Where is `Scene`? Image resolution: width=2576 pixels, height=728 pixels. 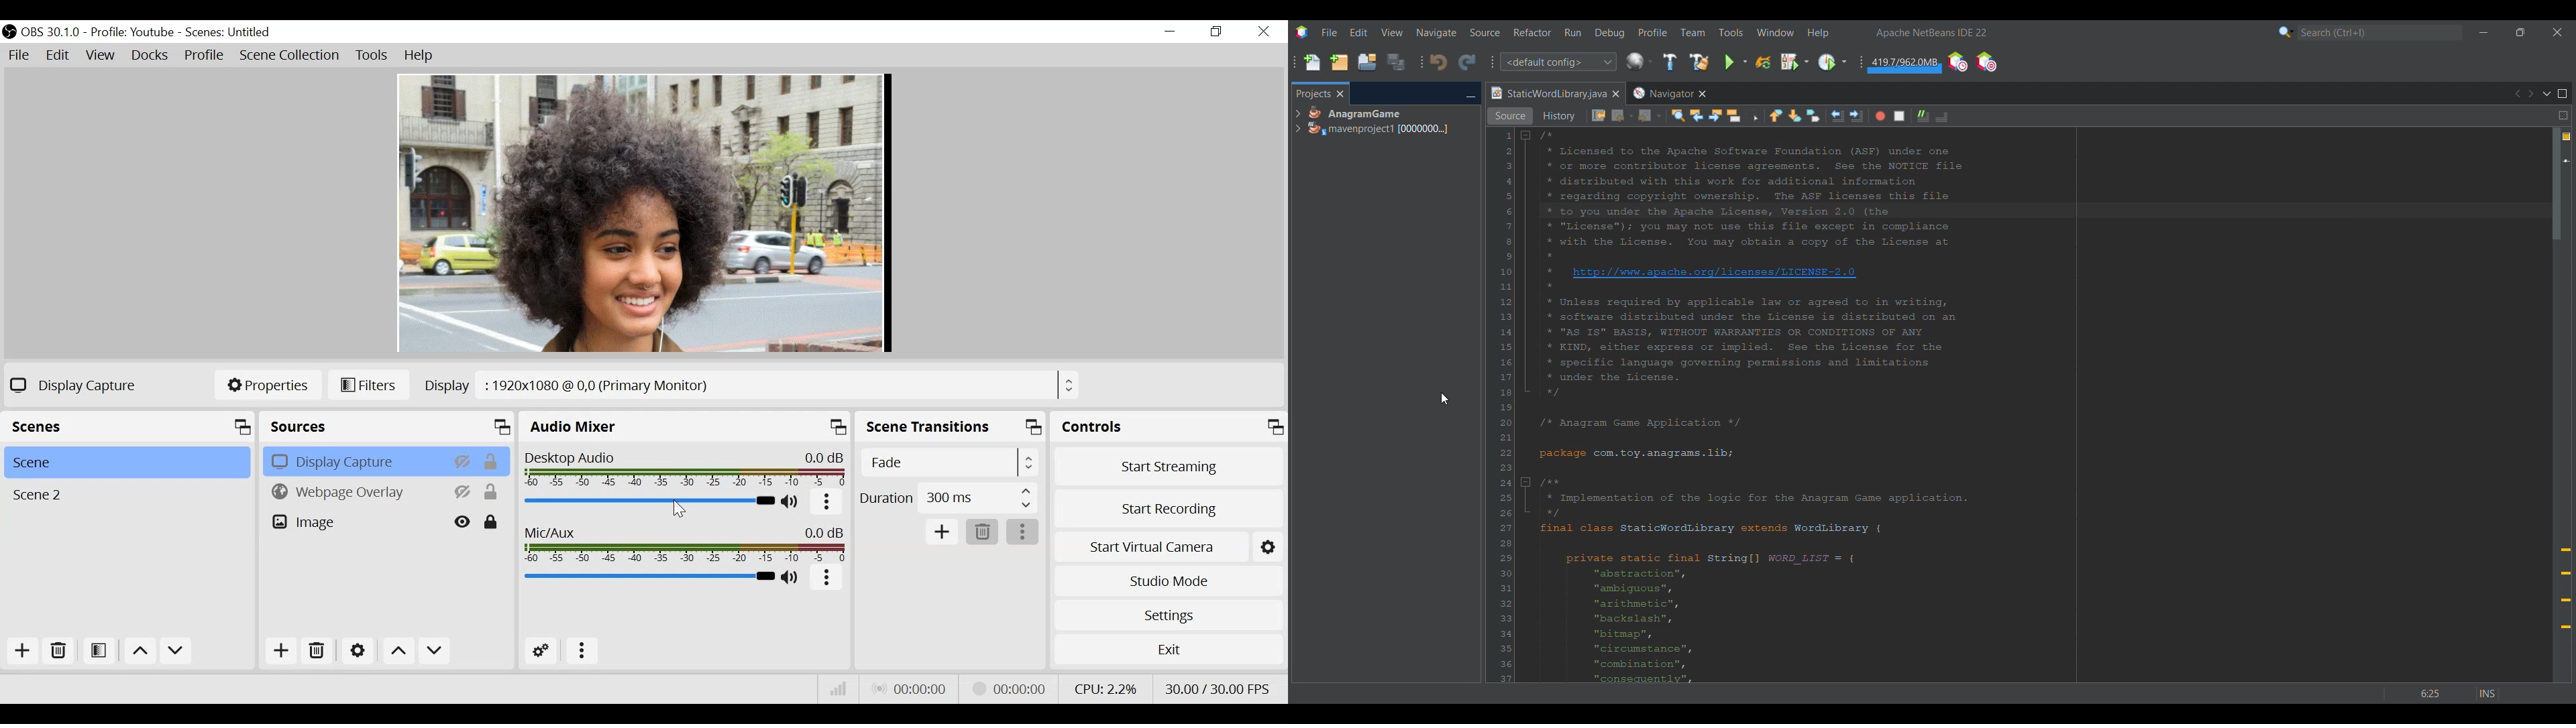 Scene is located at coordinates (124, 463).